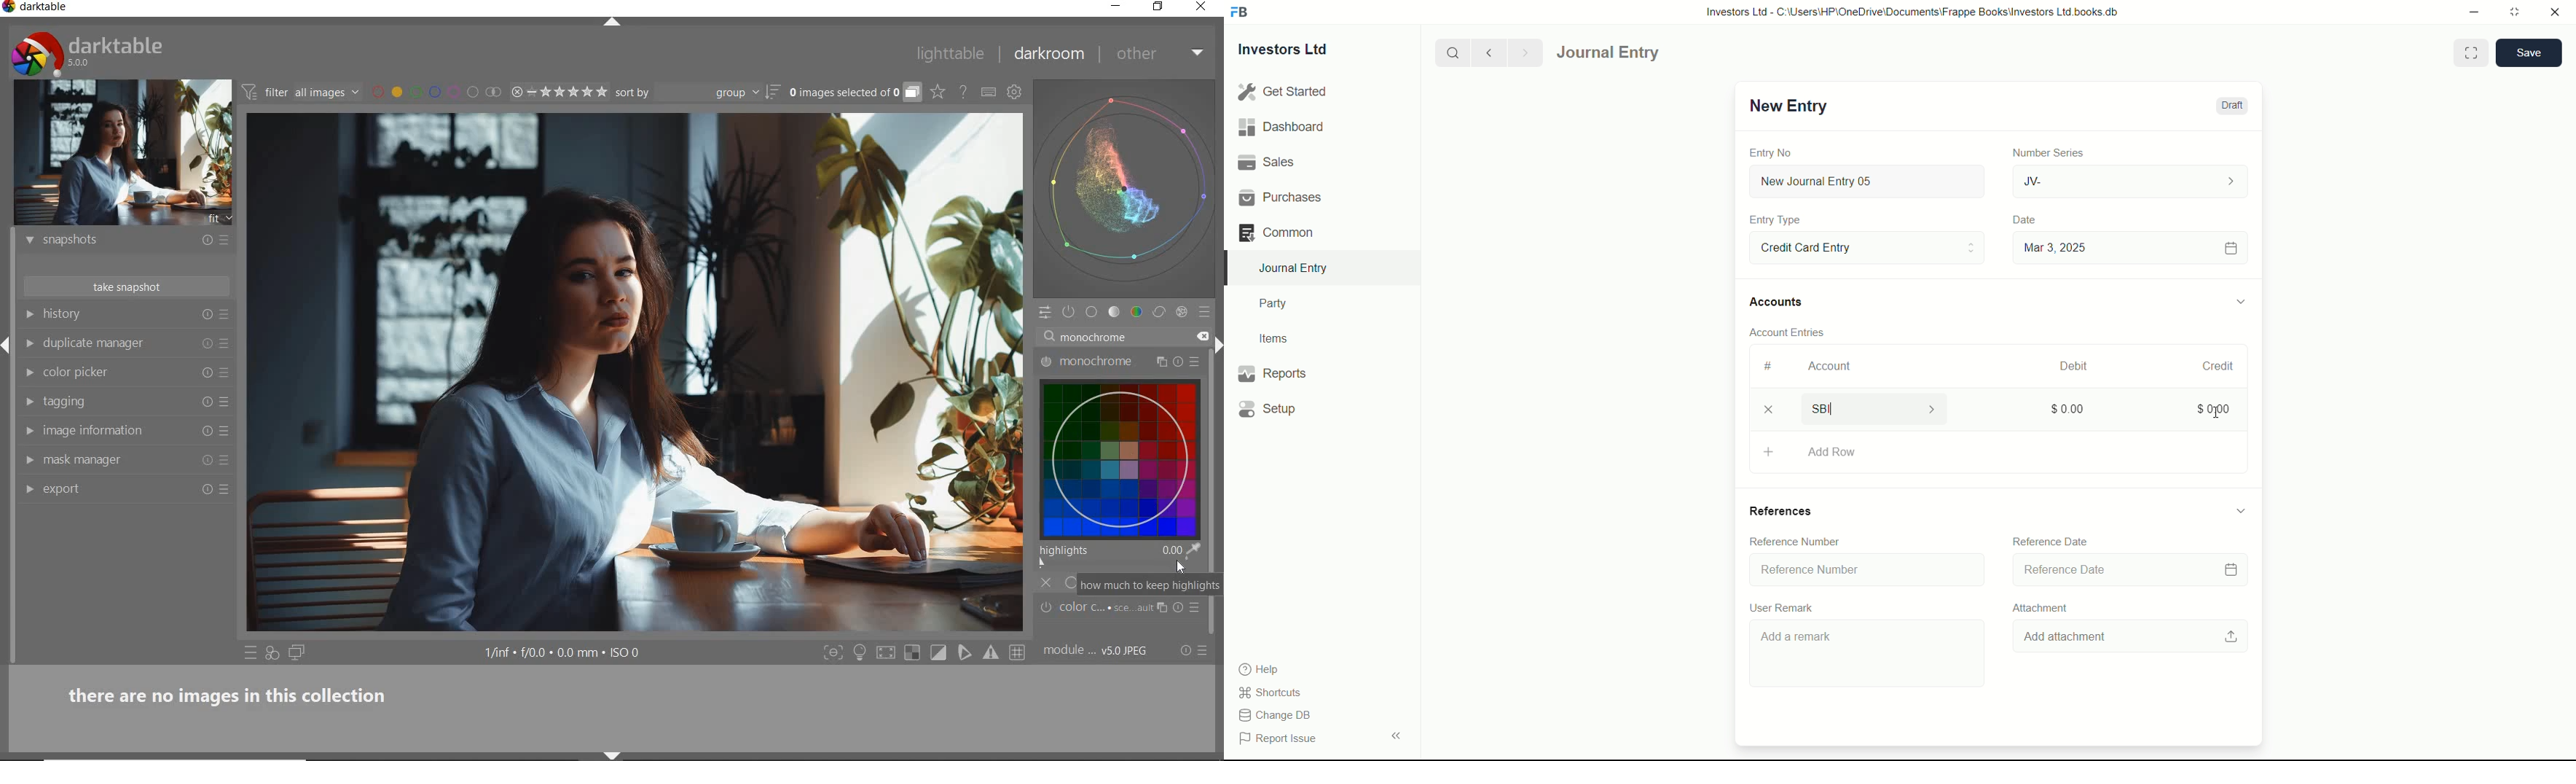 The height and width of the screenshot is (784, 2576). What do you see at coordinates (297, 653) in the screenshot?
I see `display a second darkroom image window` at bounding box center [297, 653].